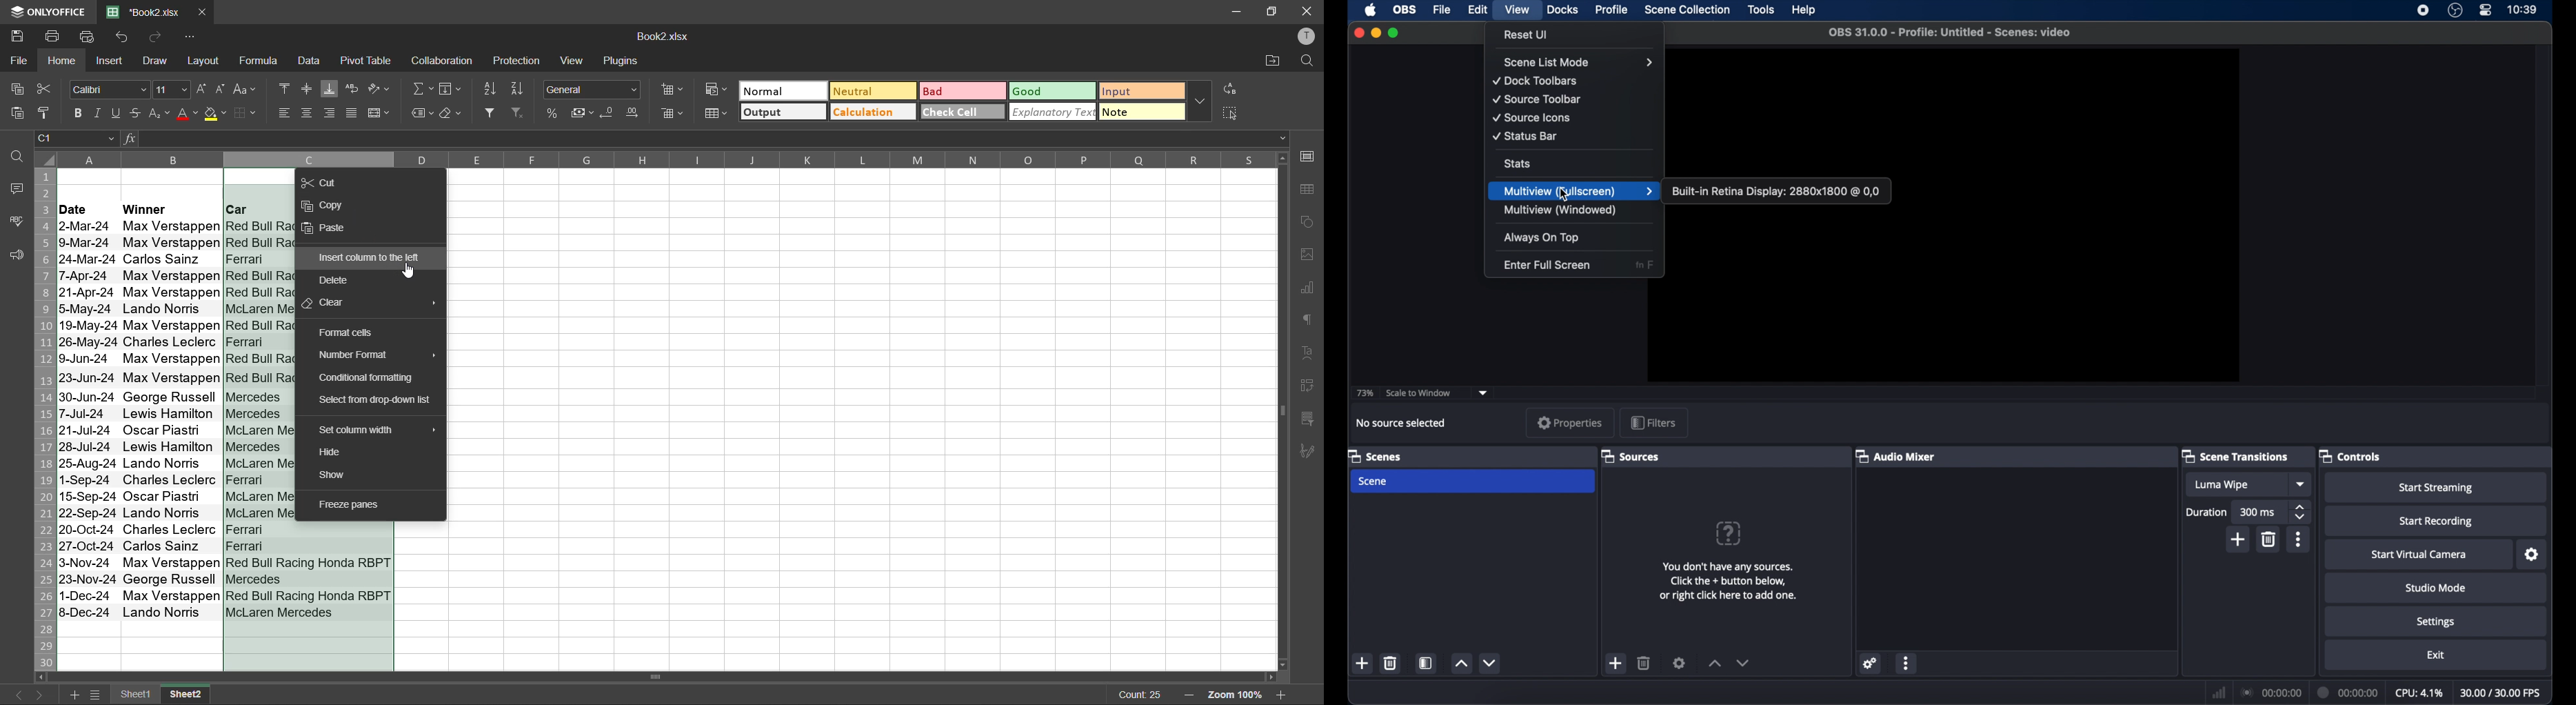 This screenshot has width=2576, height=728. I want to click on conditional formatting, so click(372, 378).